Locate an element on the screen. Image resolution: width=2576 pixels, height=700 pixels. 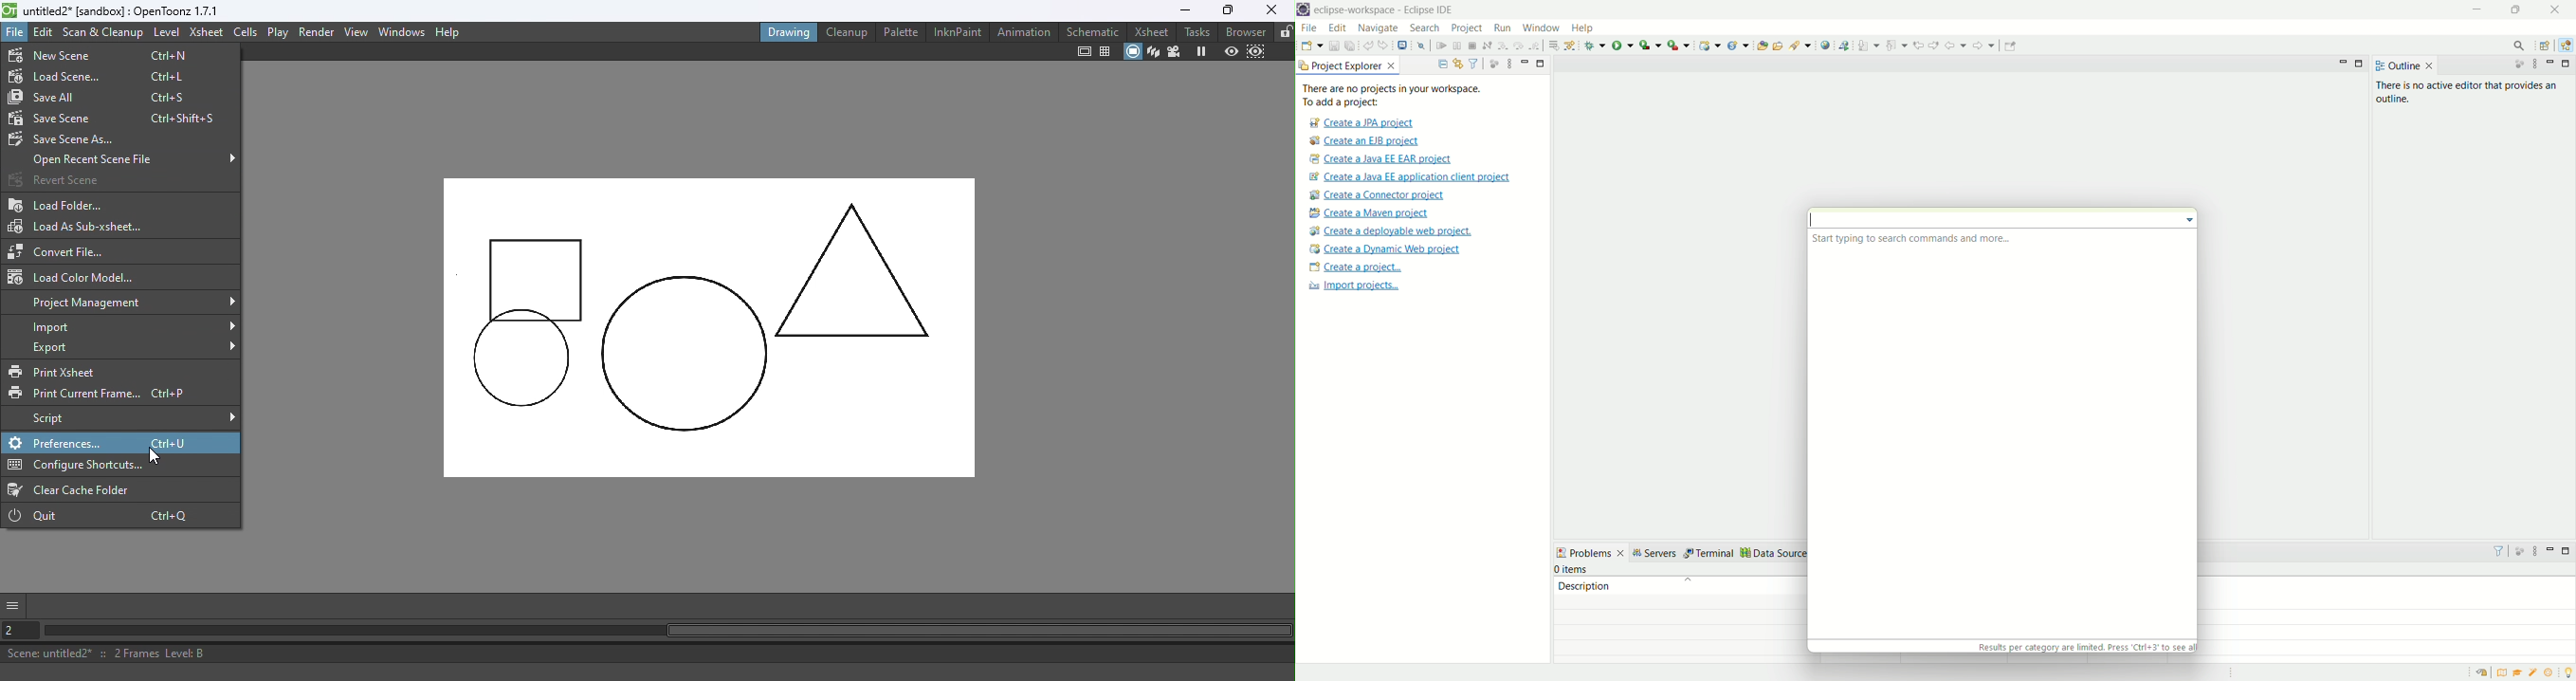
maximize is located at coordinates (2564, 549).